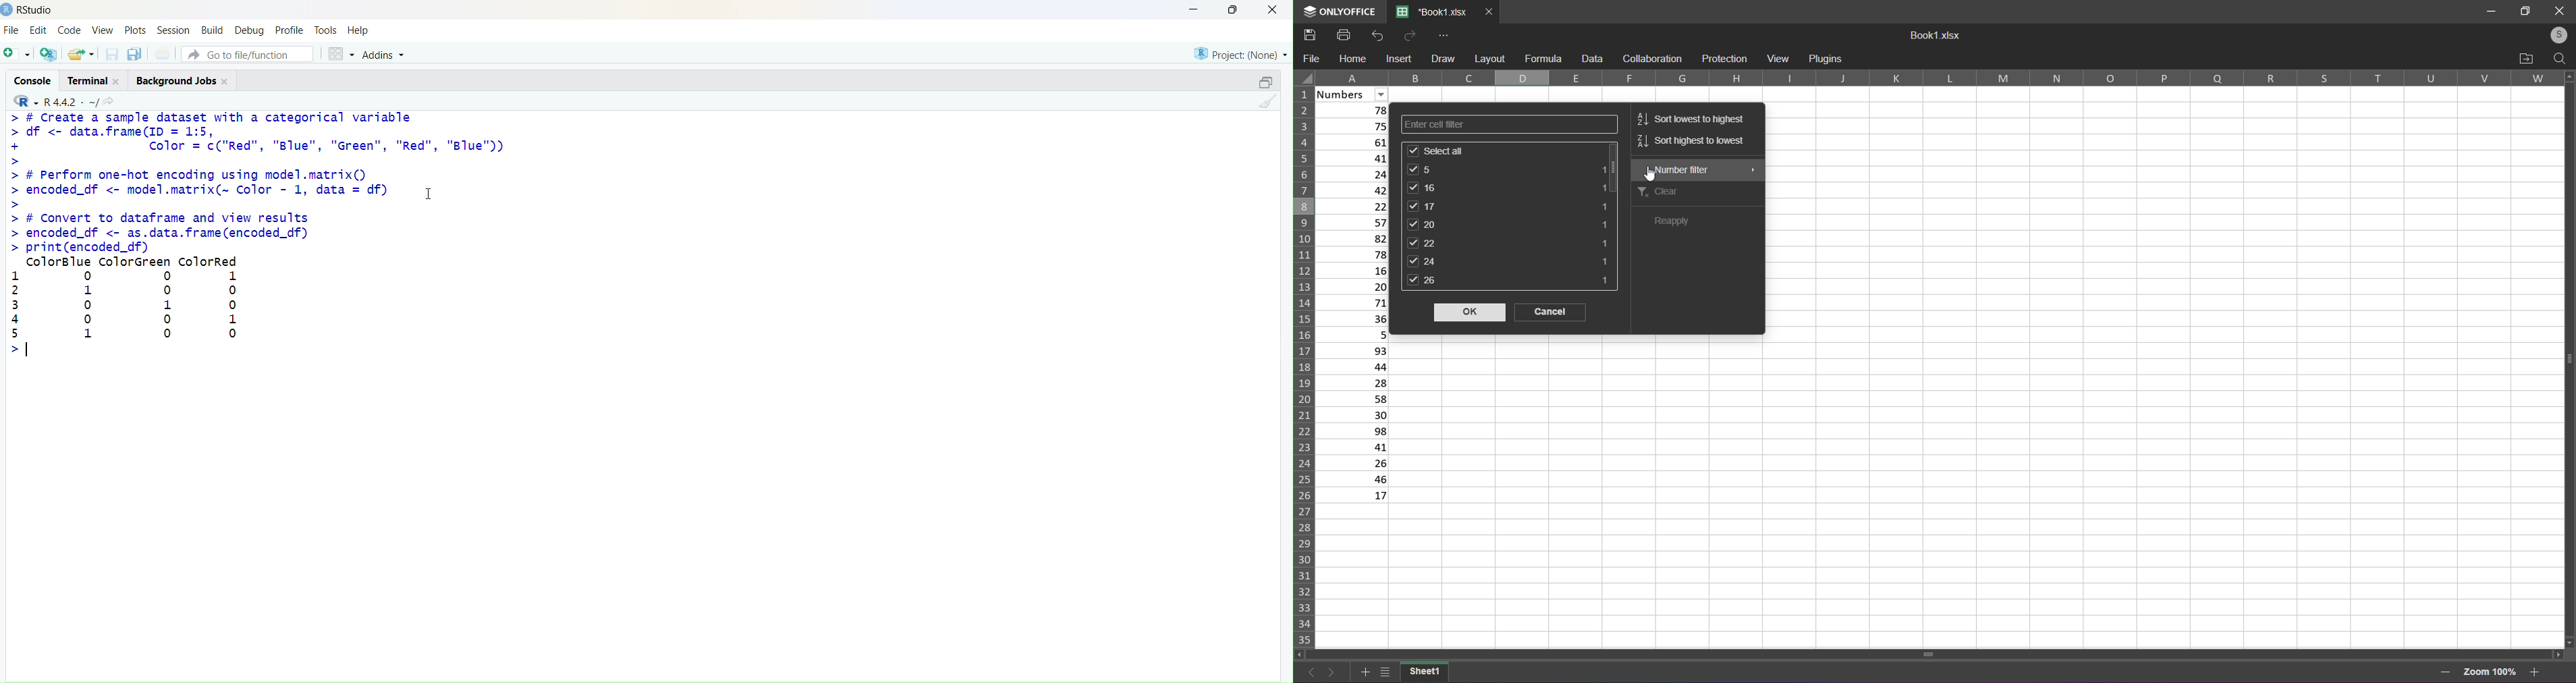 The image size is (2576, 700). I want to click on sort highest to lowest, so click(1691, 144).